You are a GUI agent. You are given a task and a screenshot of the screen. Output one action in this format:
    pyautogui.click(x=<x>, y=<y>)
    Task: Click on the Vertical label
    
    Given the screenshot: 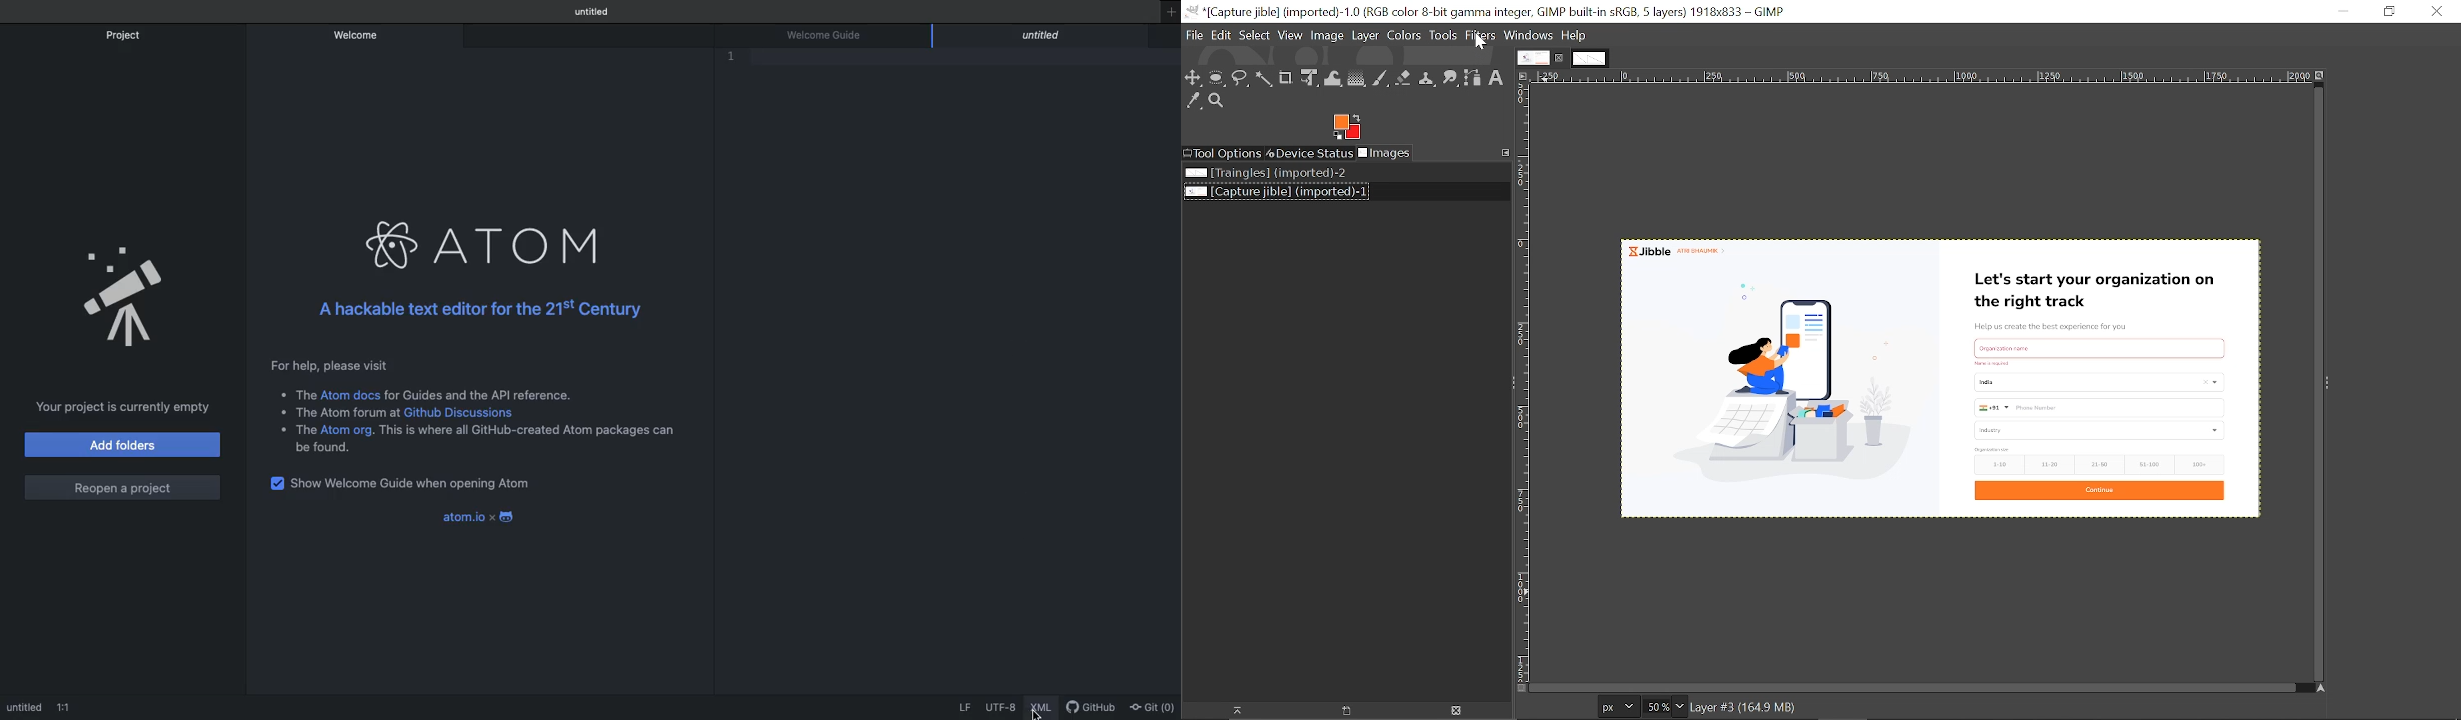 What is the action you would take?
    pyautogui.click(x=1526, y=381)
    